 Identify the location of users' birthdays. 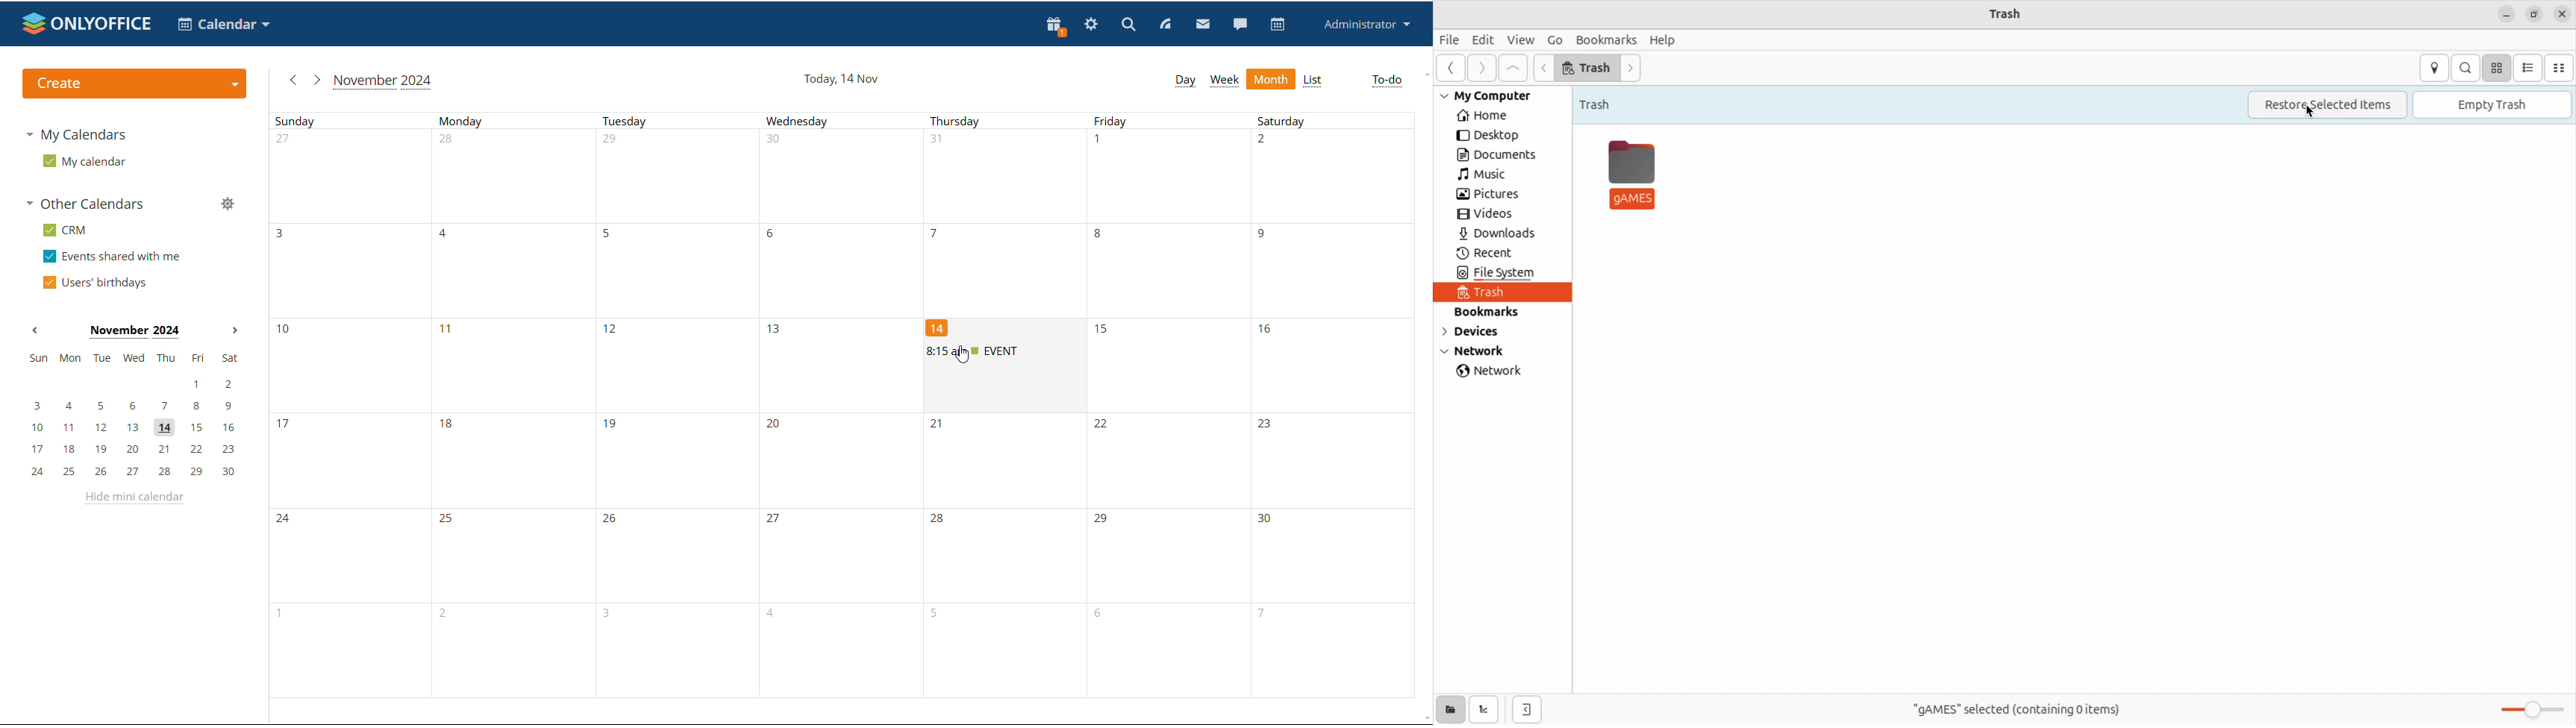
(96, 283).